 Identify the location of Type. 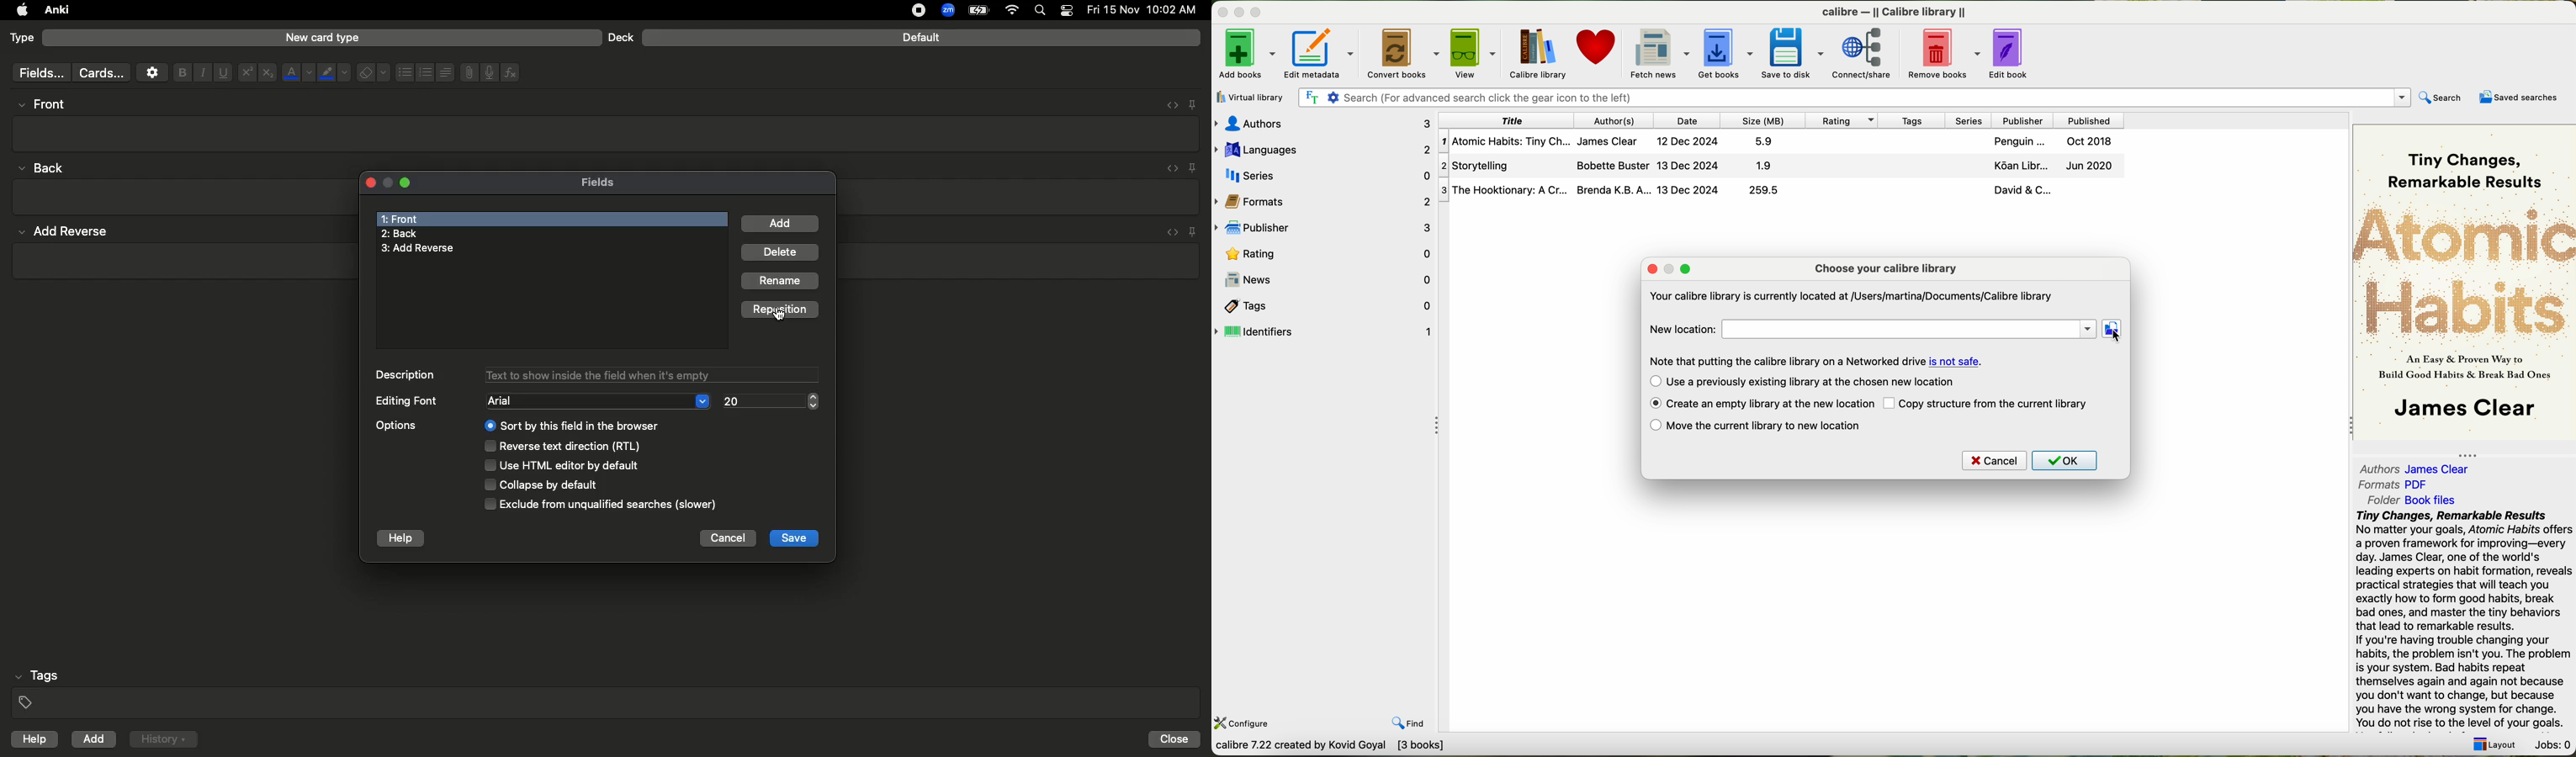
(23, 39).